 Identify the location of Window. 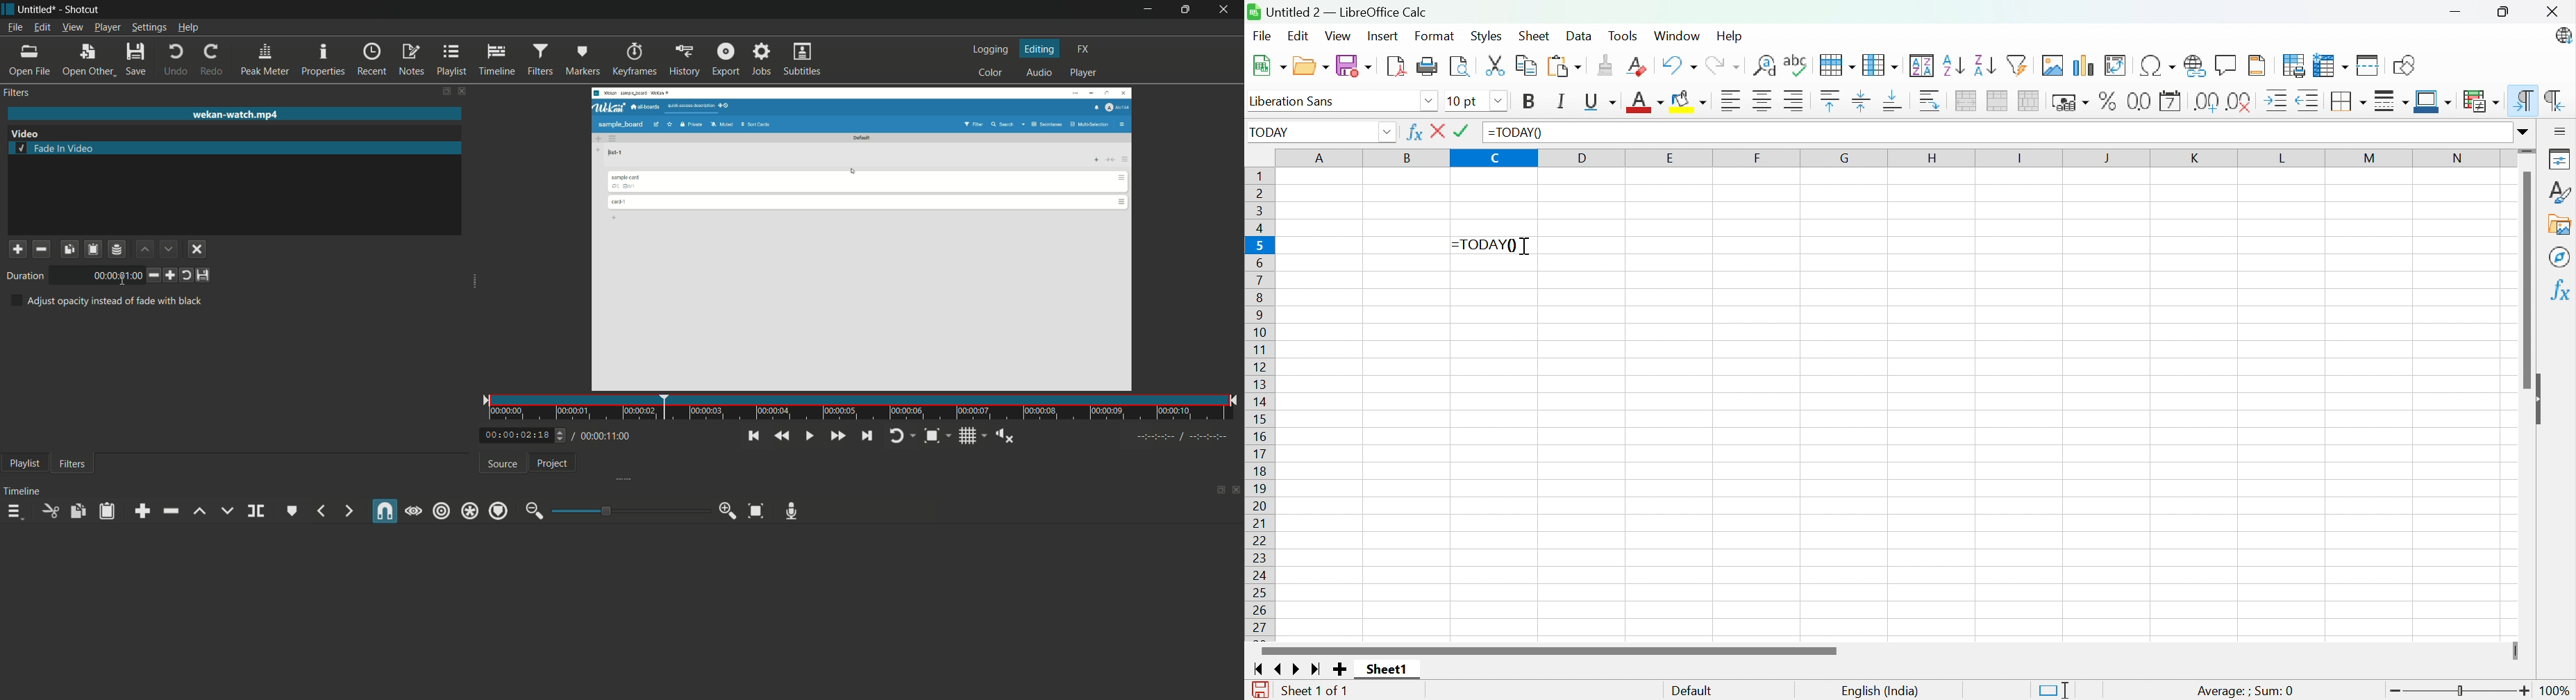
(1676, 35).